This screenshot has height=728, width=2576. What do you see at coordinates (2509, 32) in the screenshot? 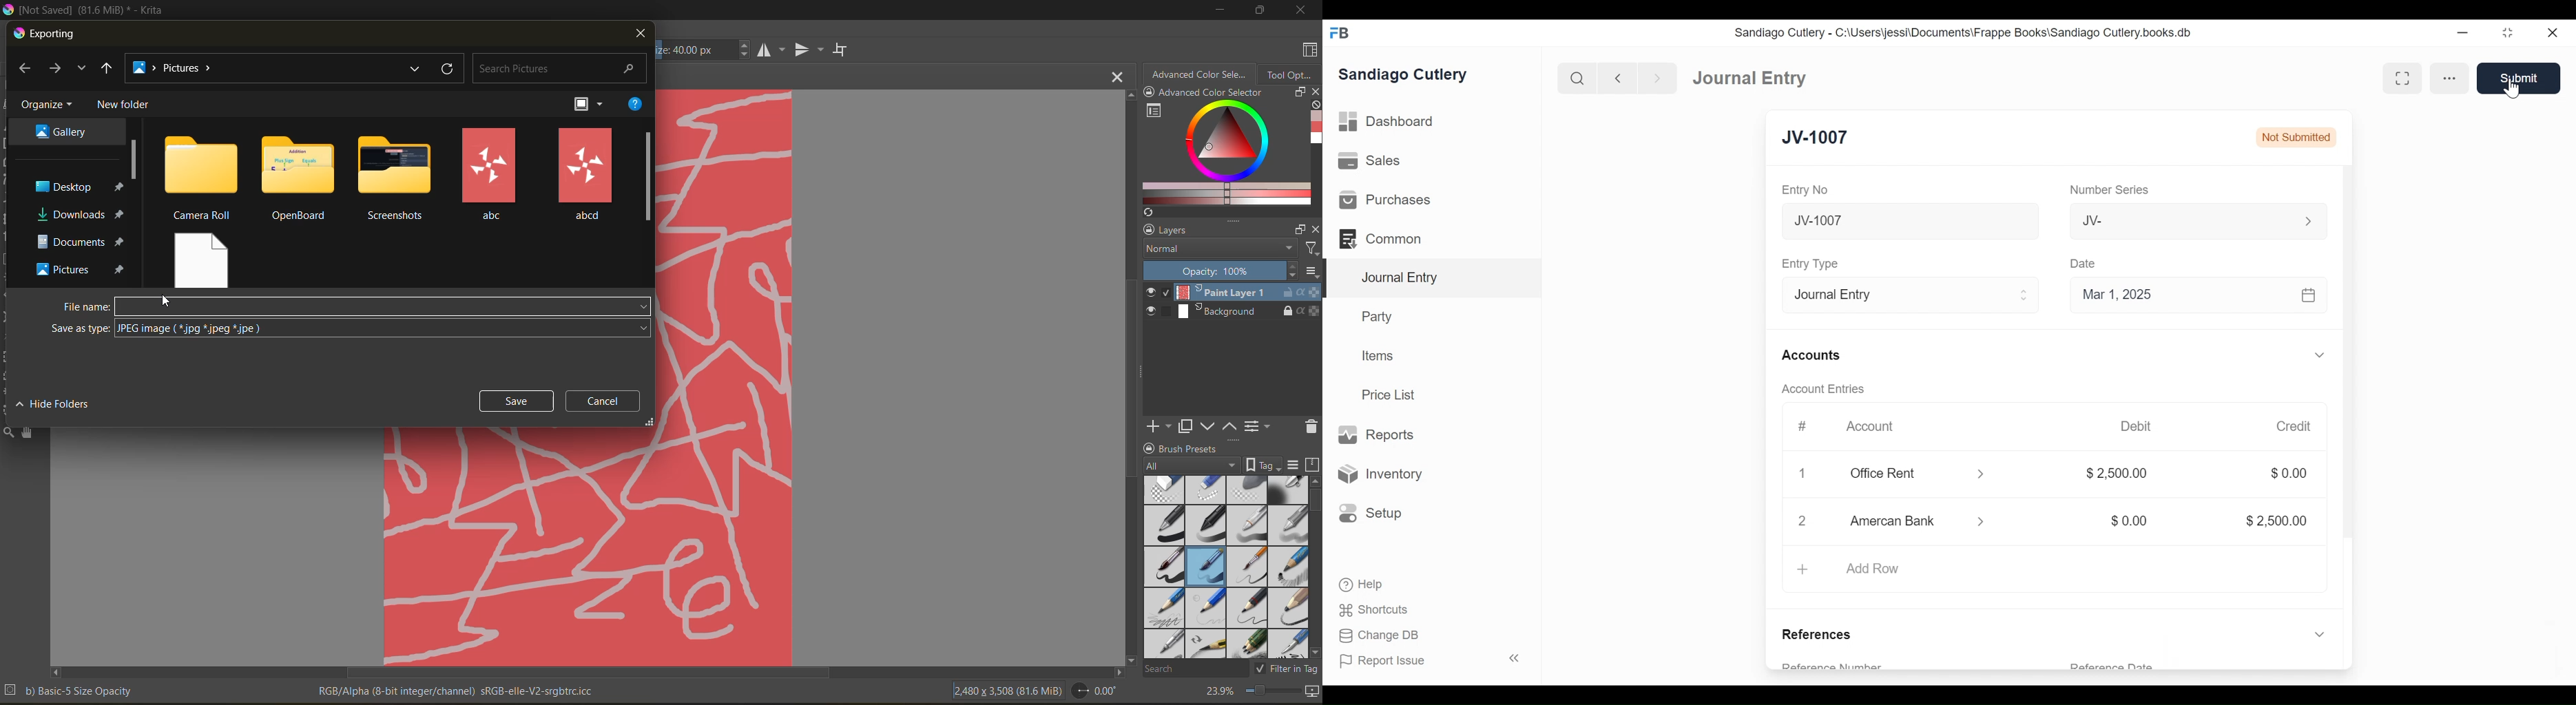
I see `maximize` at bounding box center [2509, 32].